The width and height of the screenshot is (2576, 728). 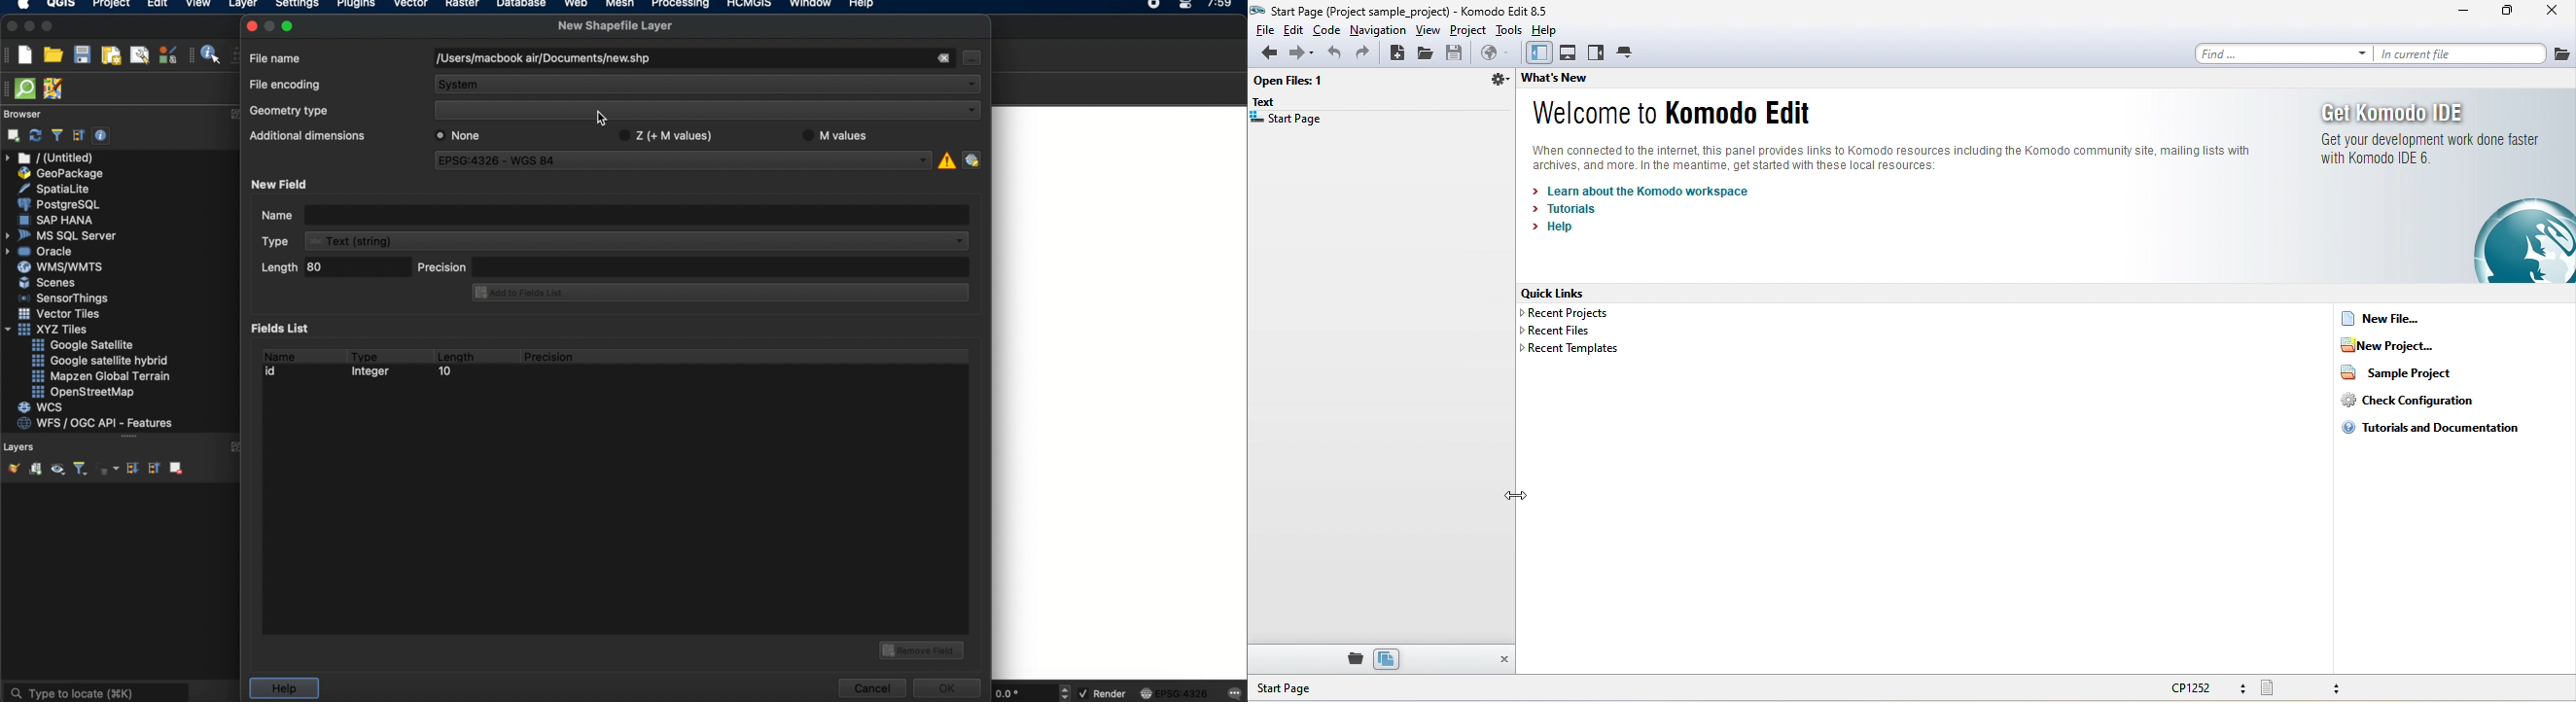 What do you see at coordinates (129, 438) in the screenshot?
I see `more` at bounding box center [129, 438].